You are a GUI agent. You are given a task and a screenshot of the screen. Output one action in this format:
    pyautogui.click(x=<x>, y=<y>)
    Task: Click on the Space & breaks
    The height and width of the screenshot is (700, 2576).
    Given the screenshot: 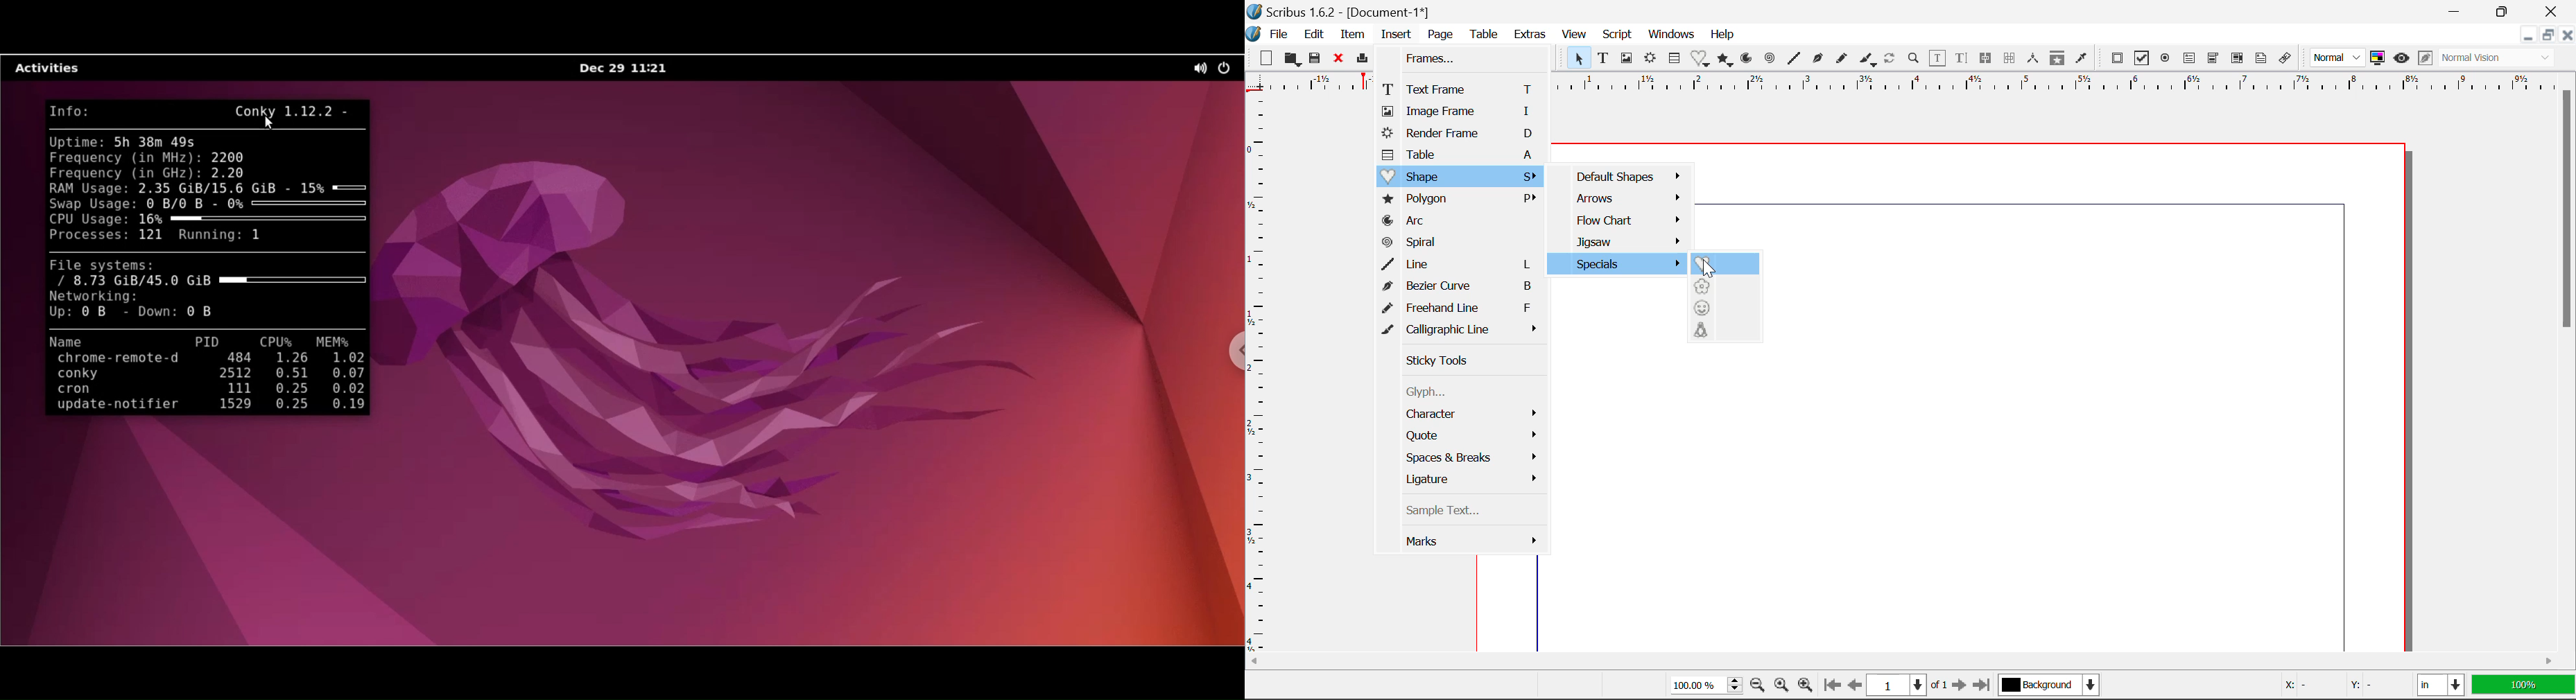 What is the action you would take?
    pyautogui.click(x=1467, y=458)
    